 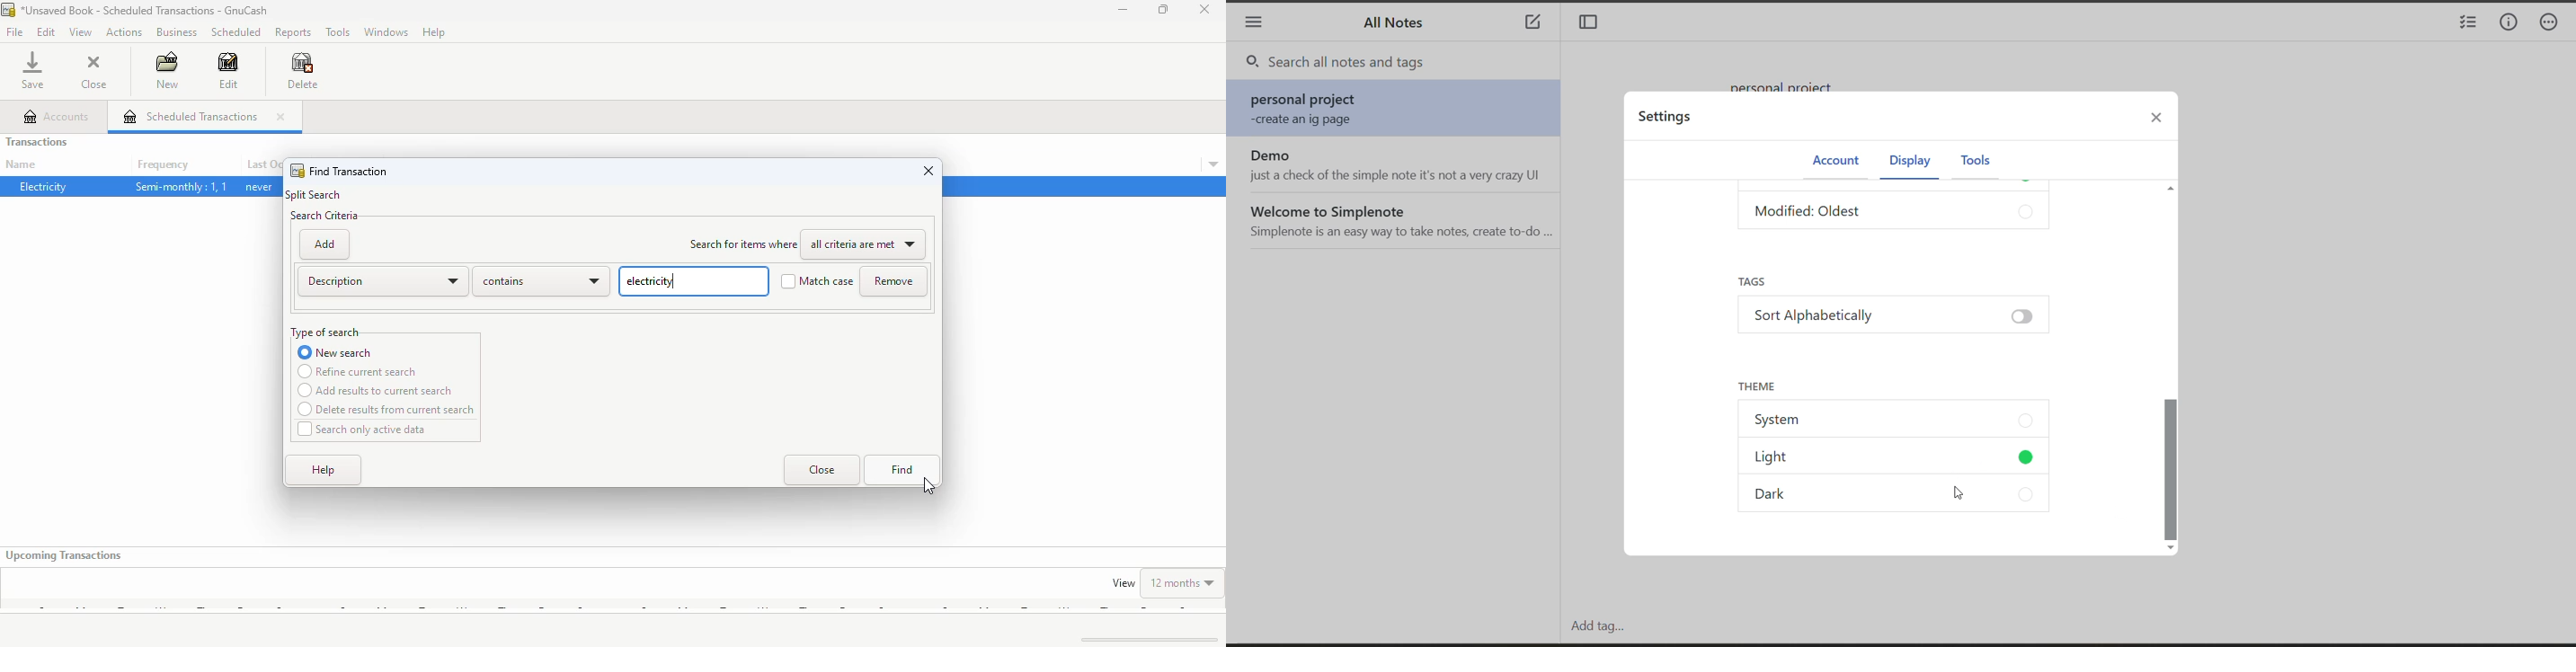 I want to click on tools, so click(x=1975, y=162).